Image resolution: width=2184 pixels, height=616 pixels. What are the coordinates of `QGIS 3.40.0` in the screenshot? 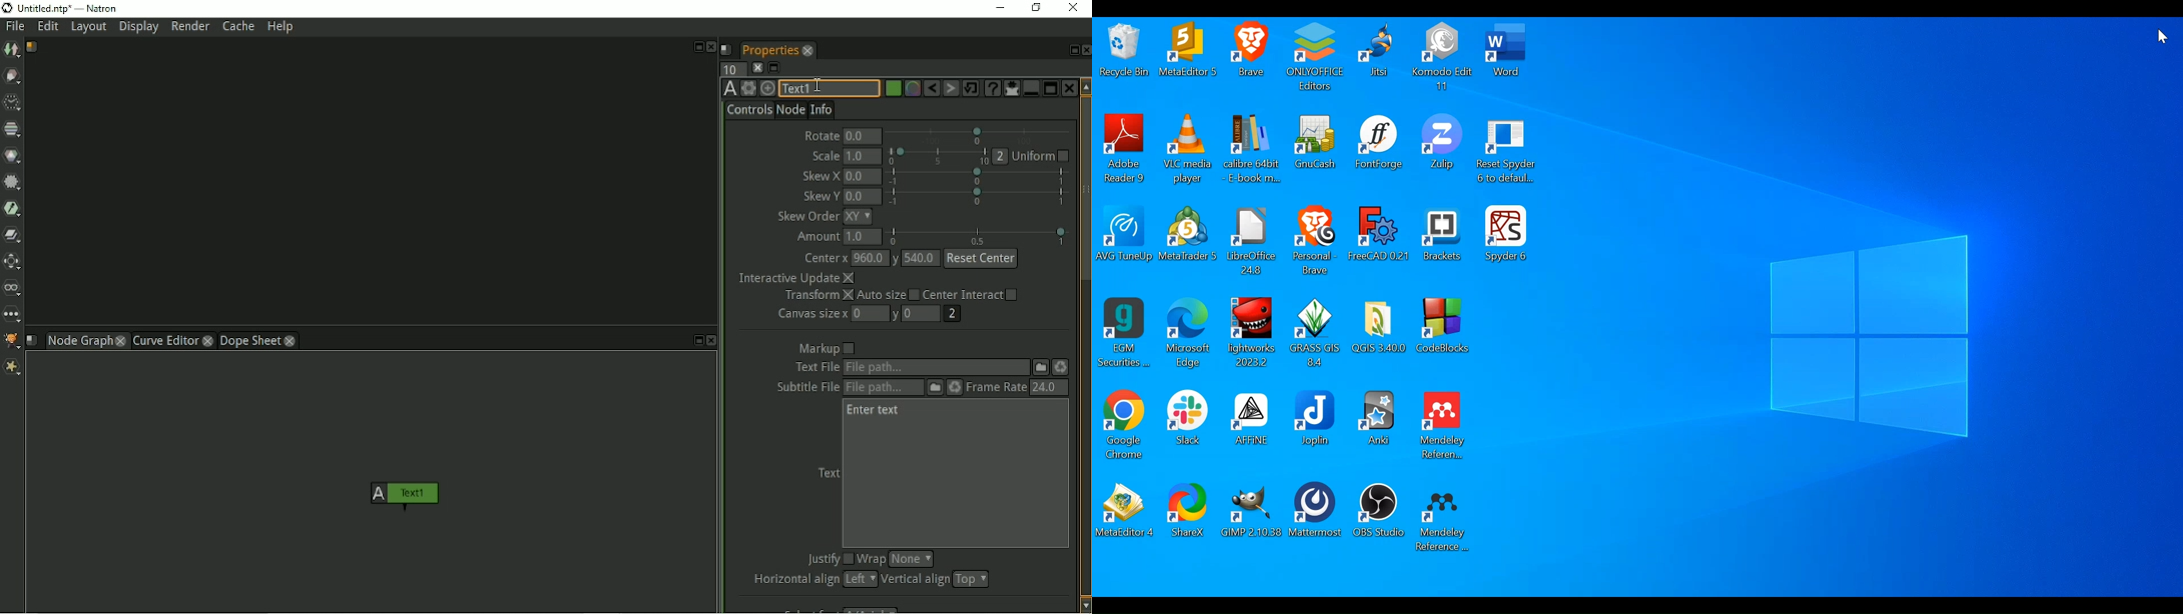 It's located at (1380, 335).